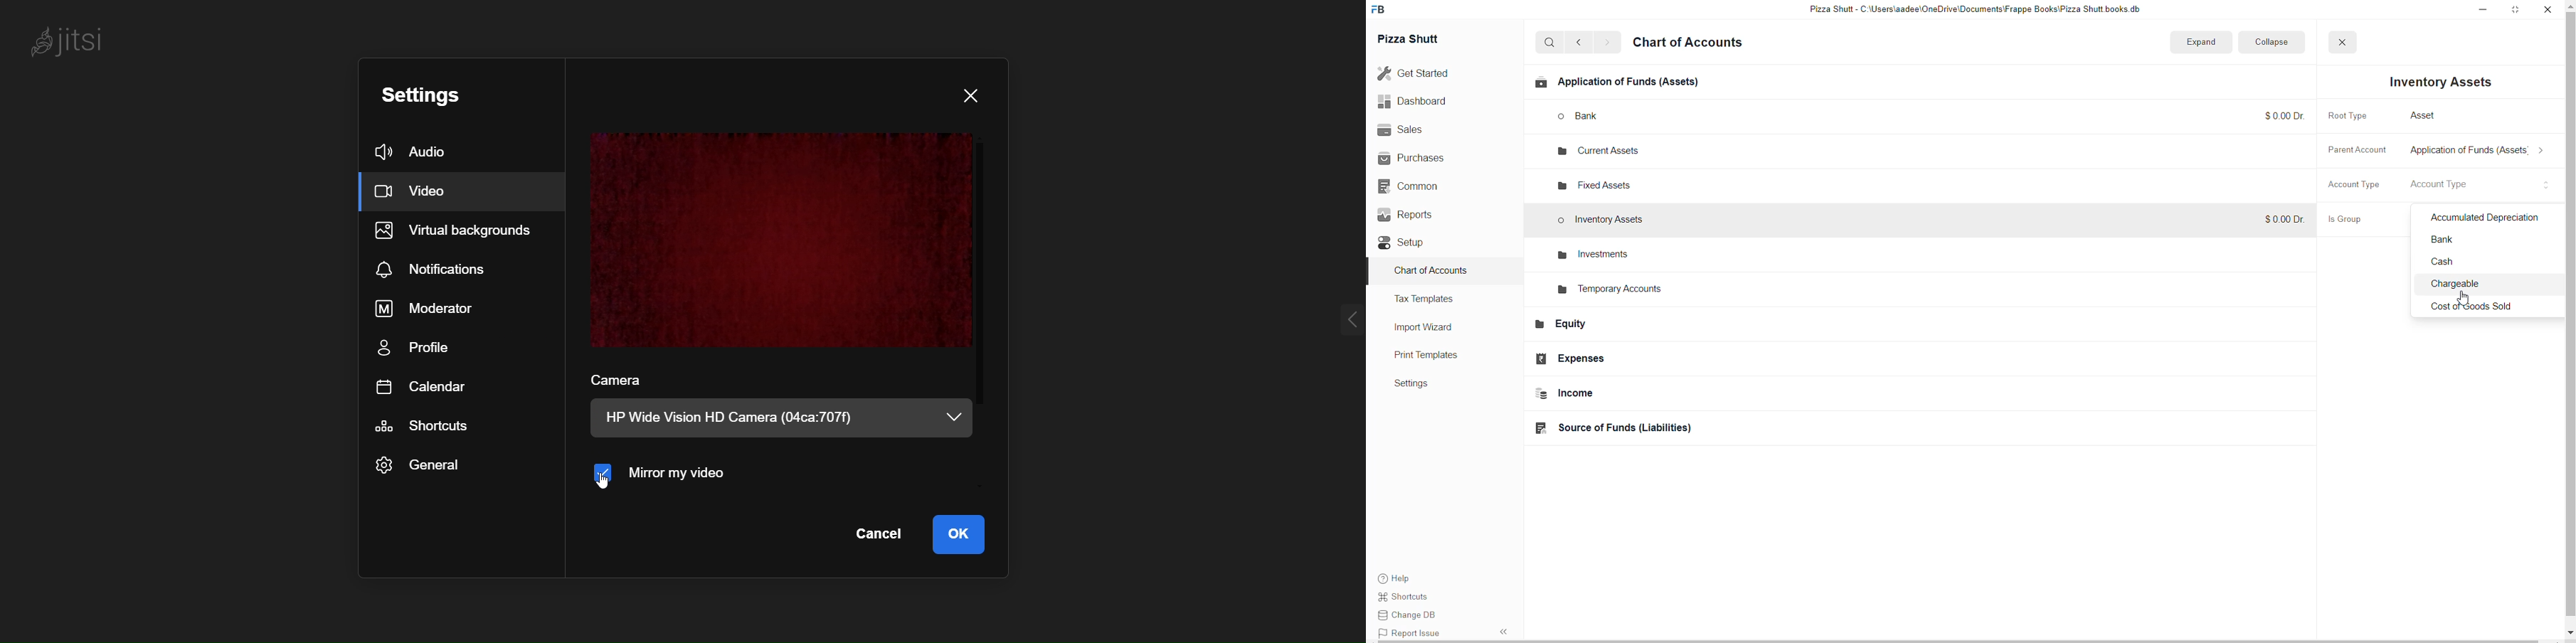 This screenshot has width=2576, height=644. What do you see at coordinates (963, 534) in the screenshot?
I see `ok` at bounding box center [963, 534].